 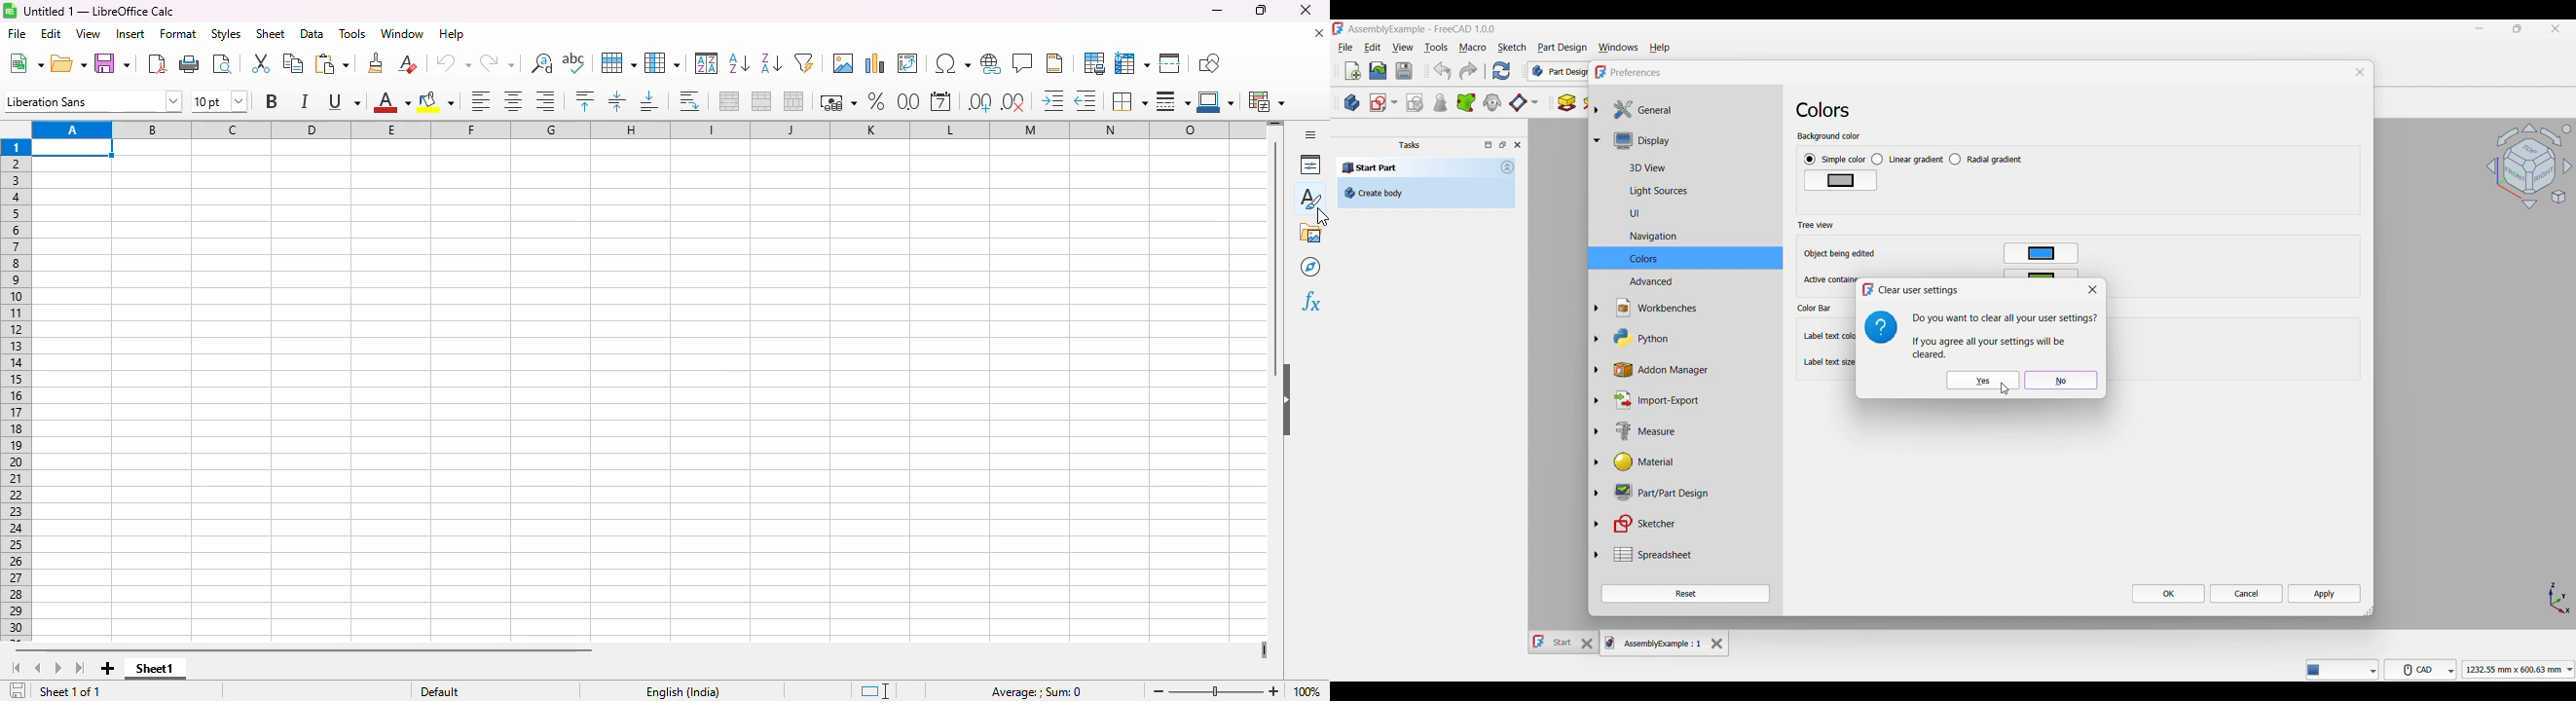 What do you see at coordinates (1638, 110) in the screenshot?
I see `General settings` at bounding box center [1638, 110].